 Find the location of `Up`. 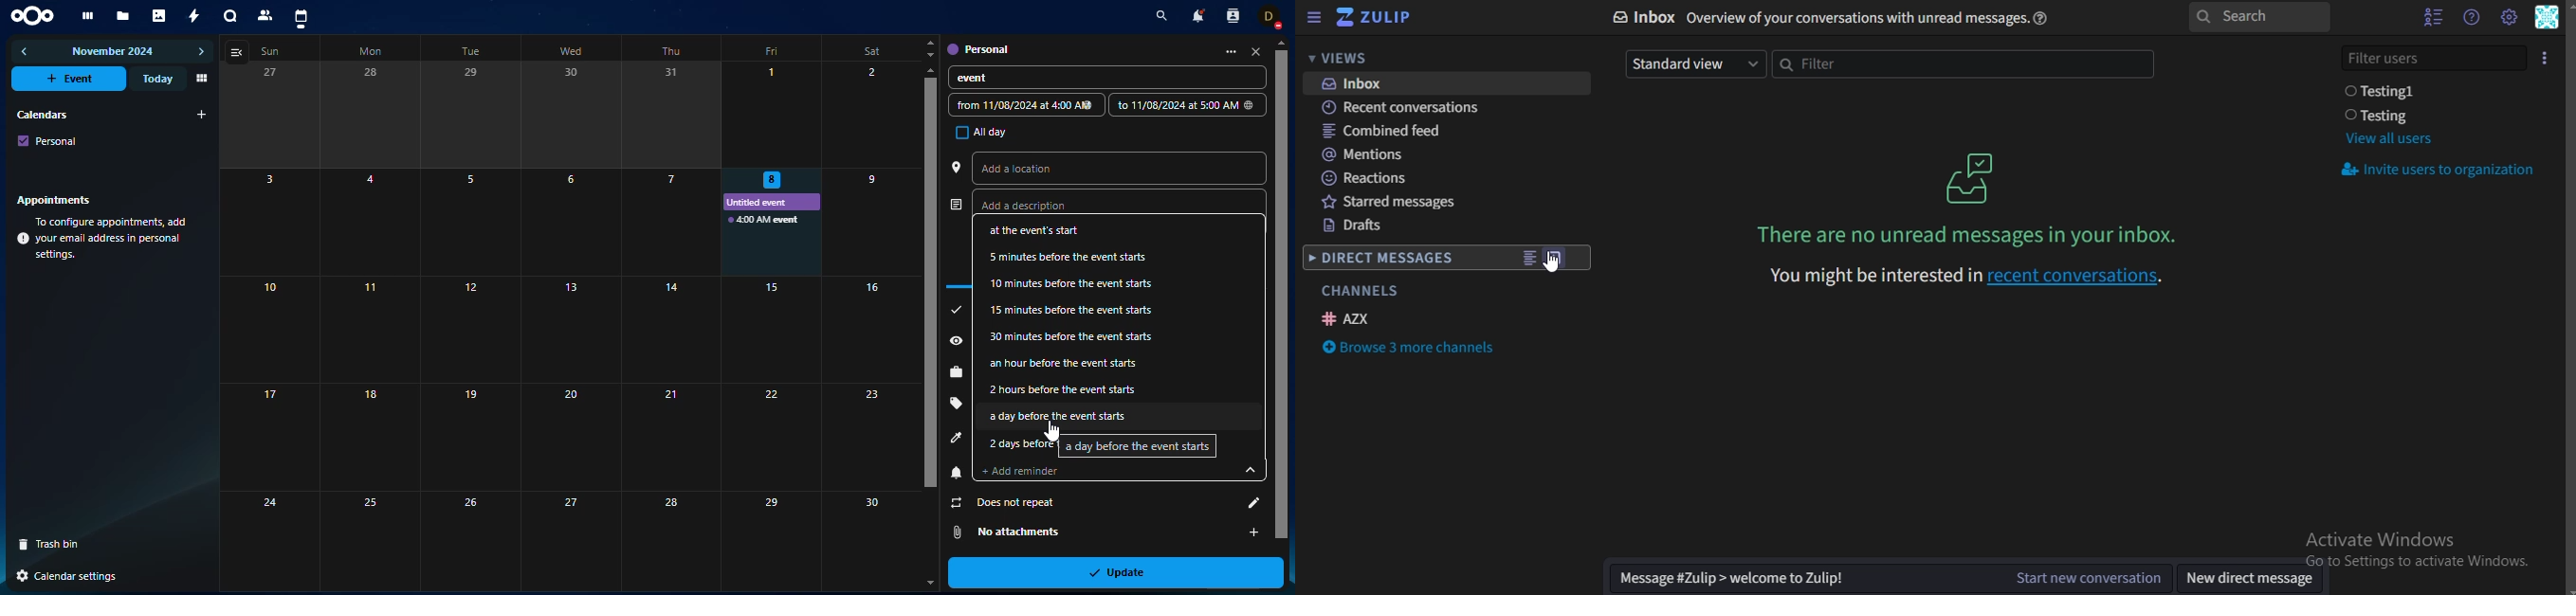

Up is located at coordinates (931, 43).